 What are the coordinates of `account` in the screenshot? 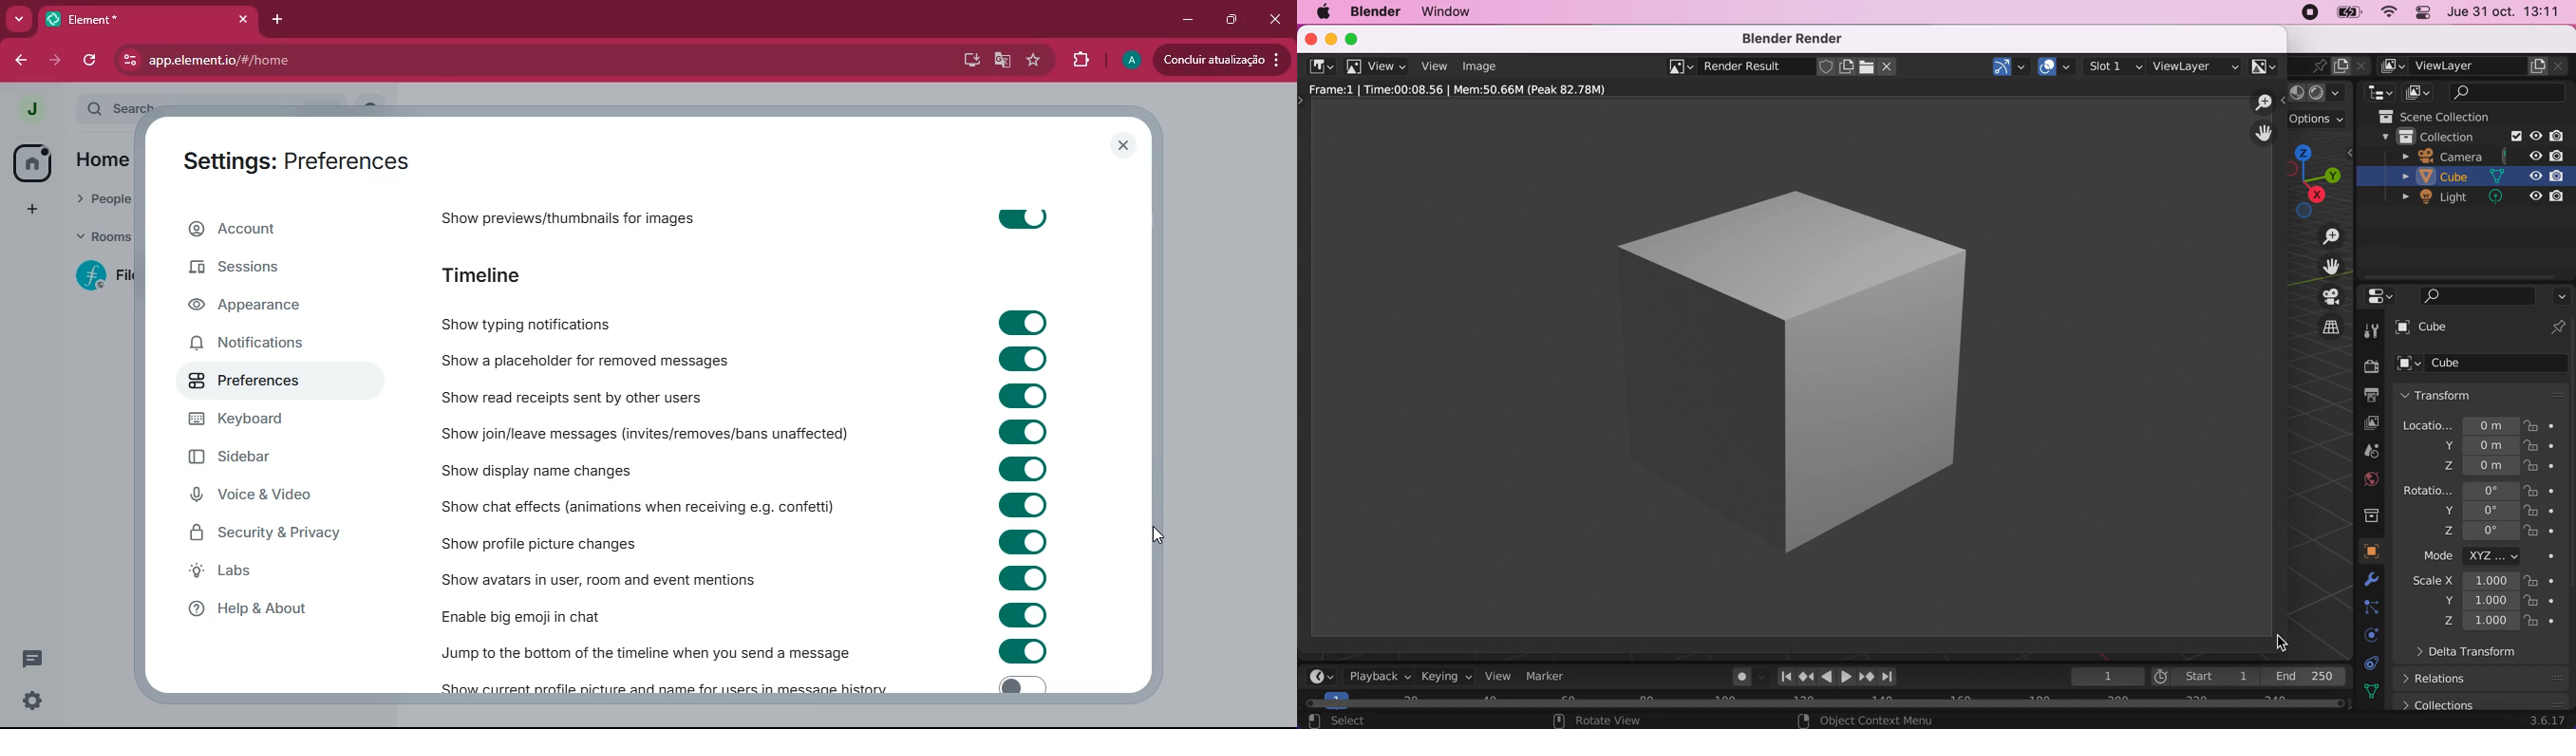 It's located at (274, 233).